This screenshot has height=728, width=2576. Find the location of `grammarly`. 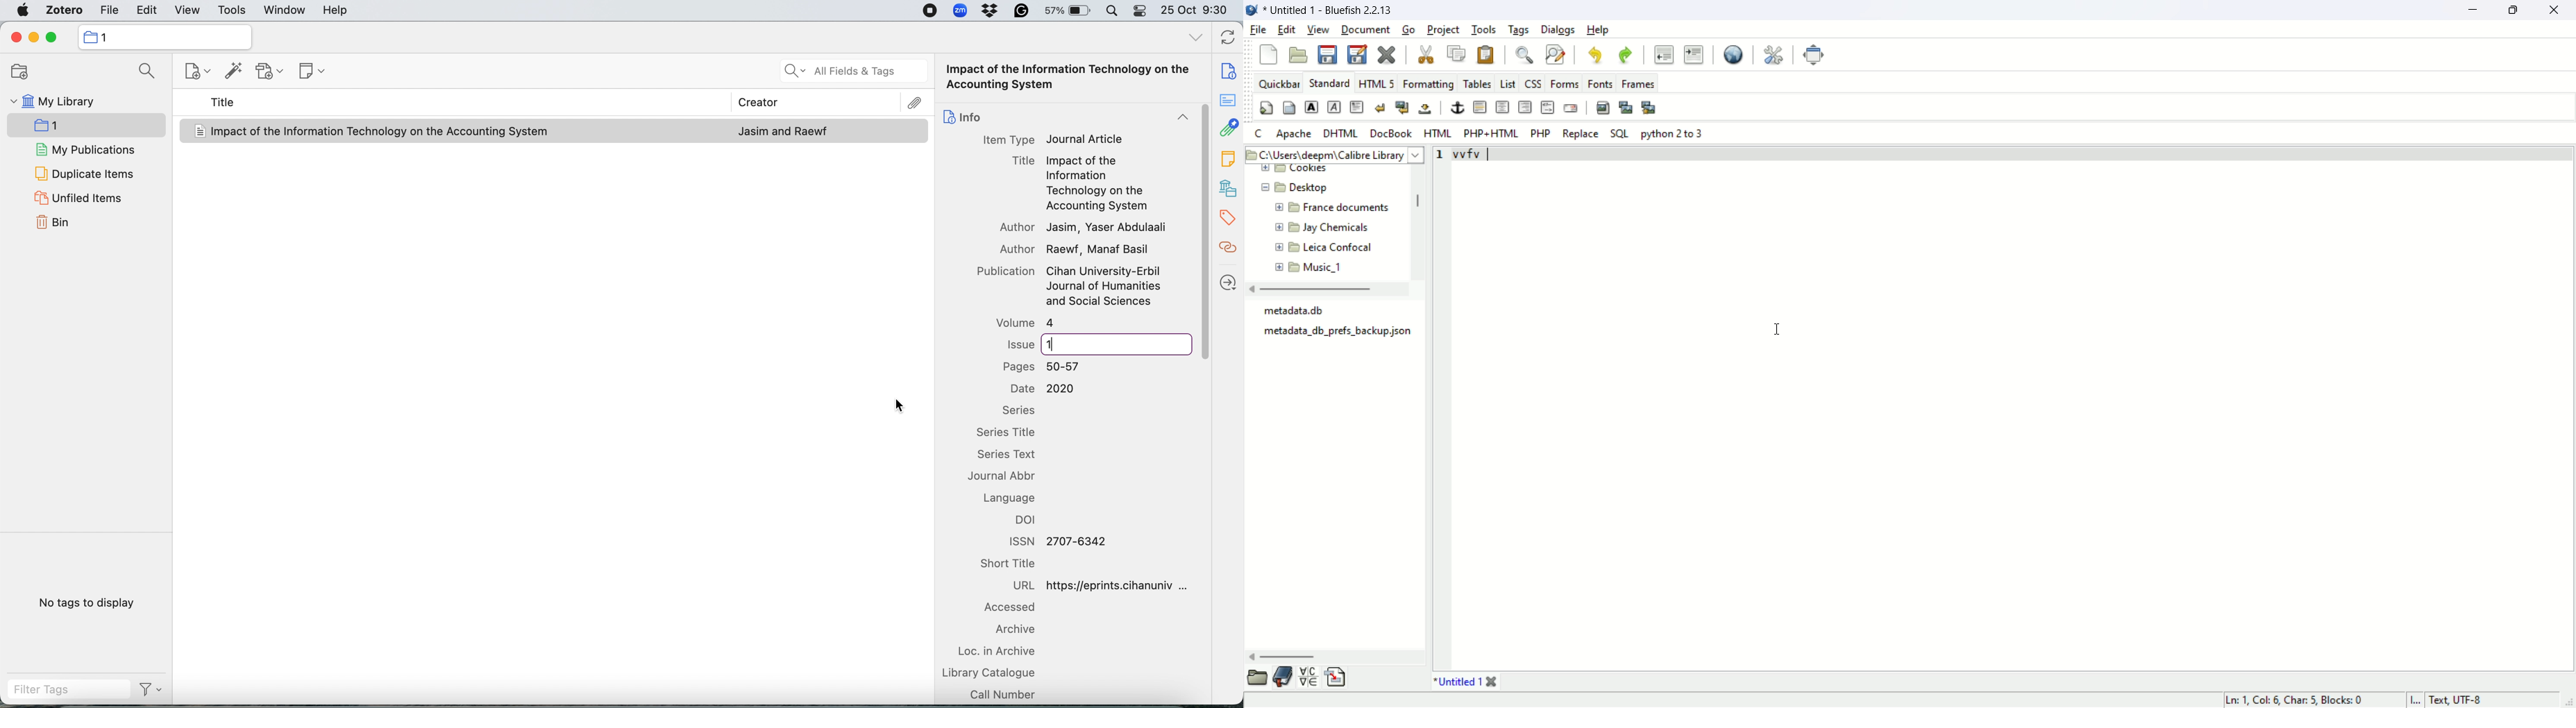

grammarly is located at coordinates (1024, 12).